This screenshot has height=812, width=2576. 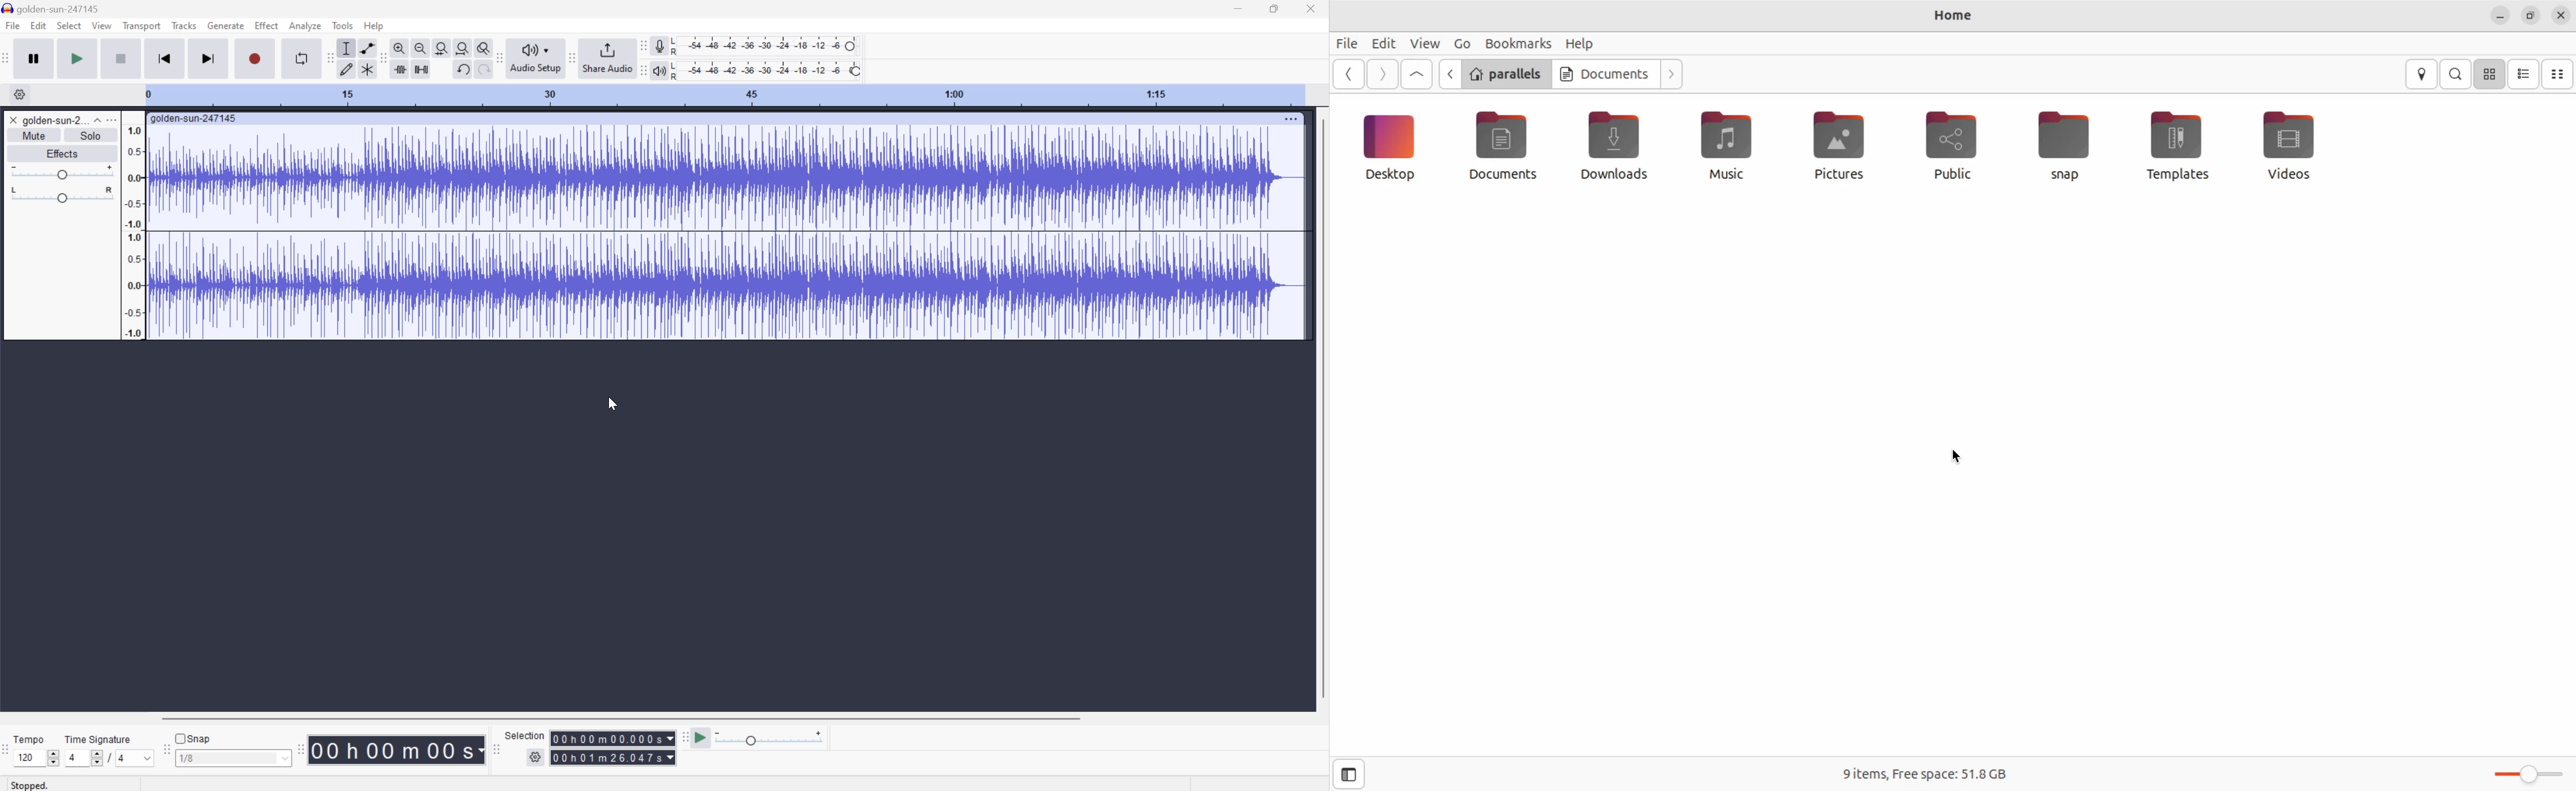 What do you see at coordinates (328, 58) in the screenshot?
I see `Audacity edit toolbar` at bounding box center [328, 58].